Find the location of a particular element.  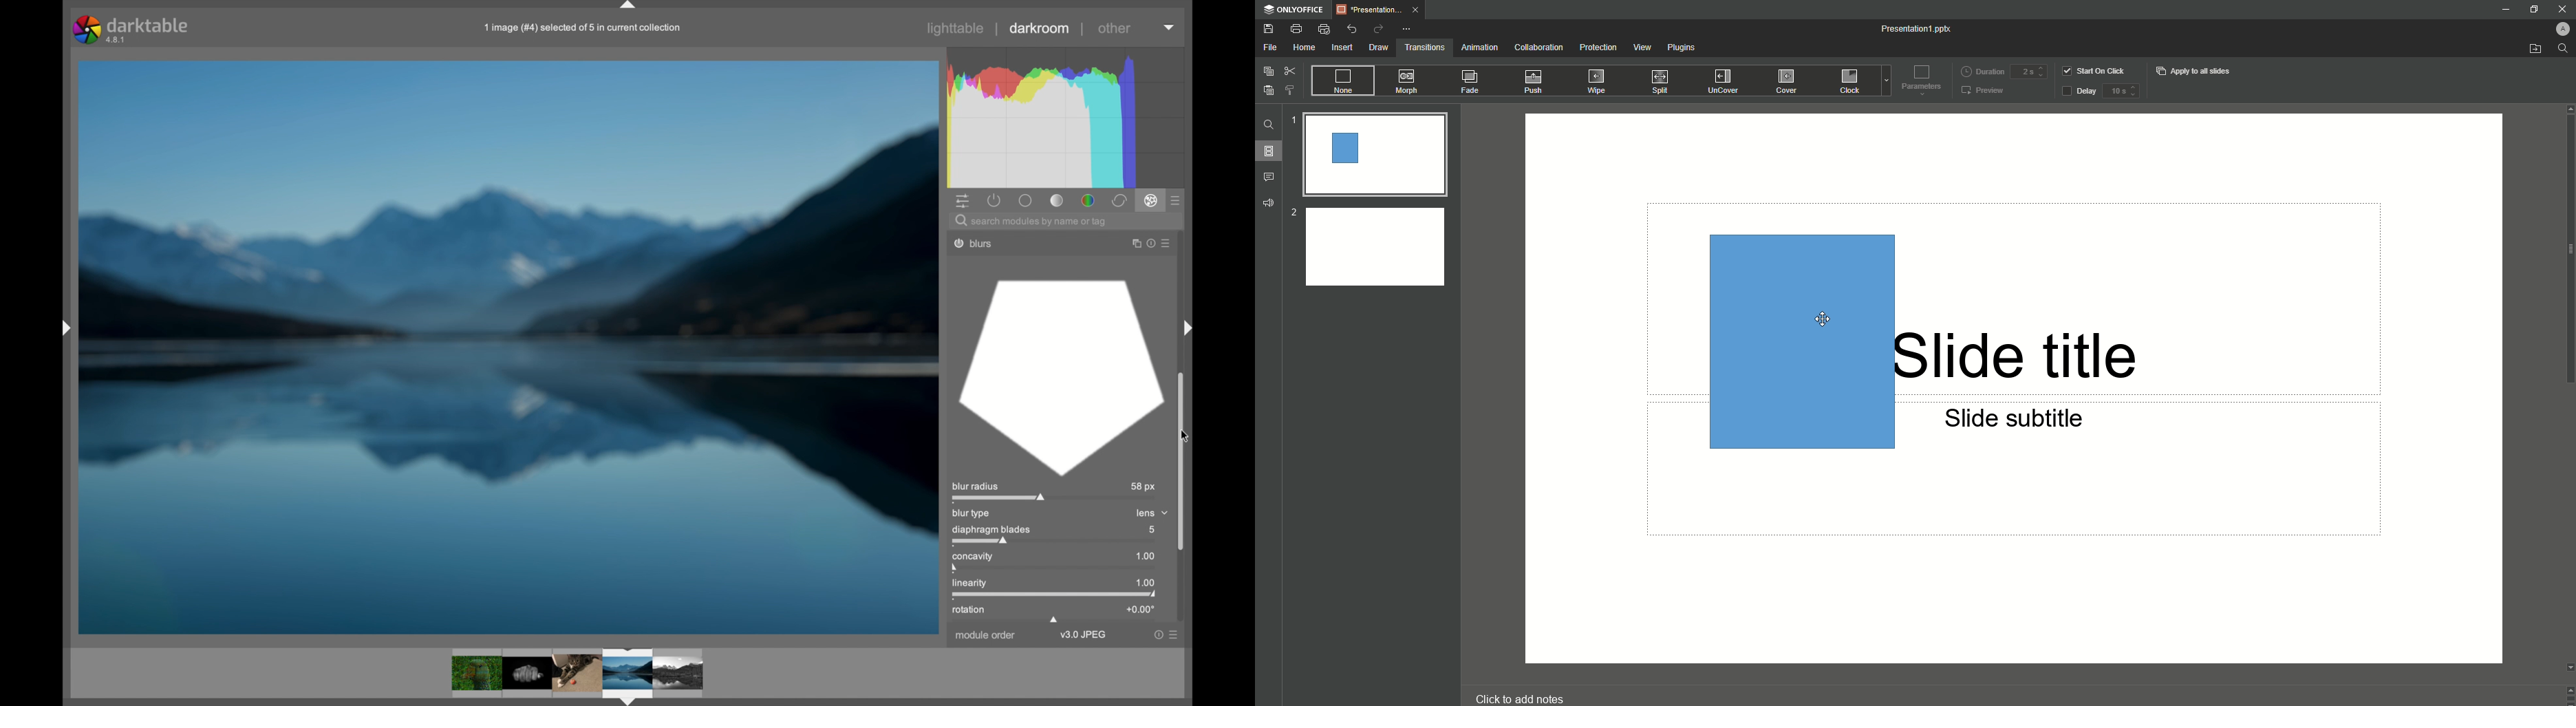

Presentation 1 is located at coordinates (1919, 30).